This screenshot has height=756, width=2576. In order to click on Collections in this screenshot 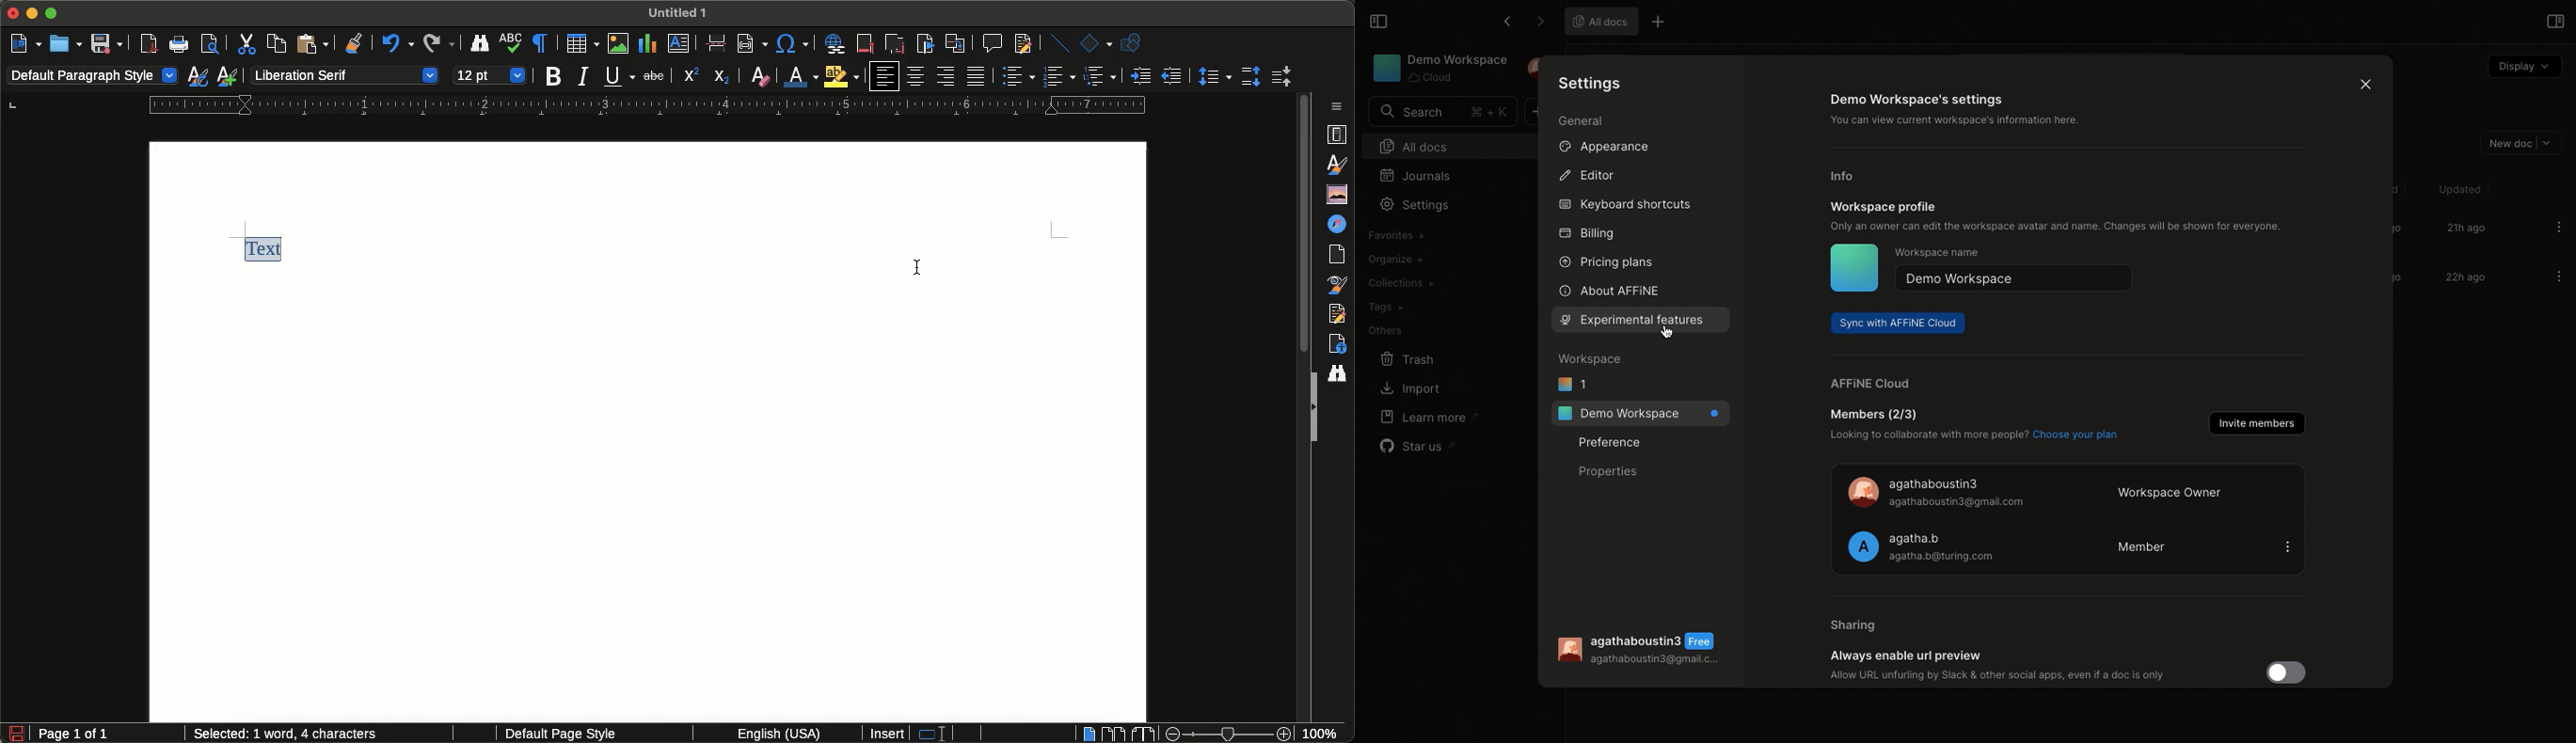, I will do `click(1400, 283)`.